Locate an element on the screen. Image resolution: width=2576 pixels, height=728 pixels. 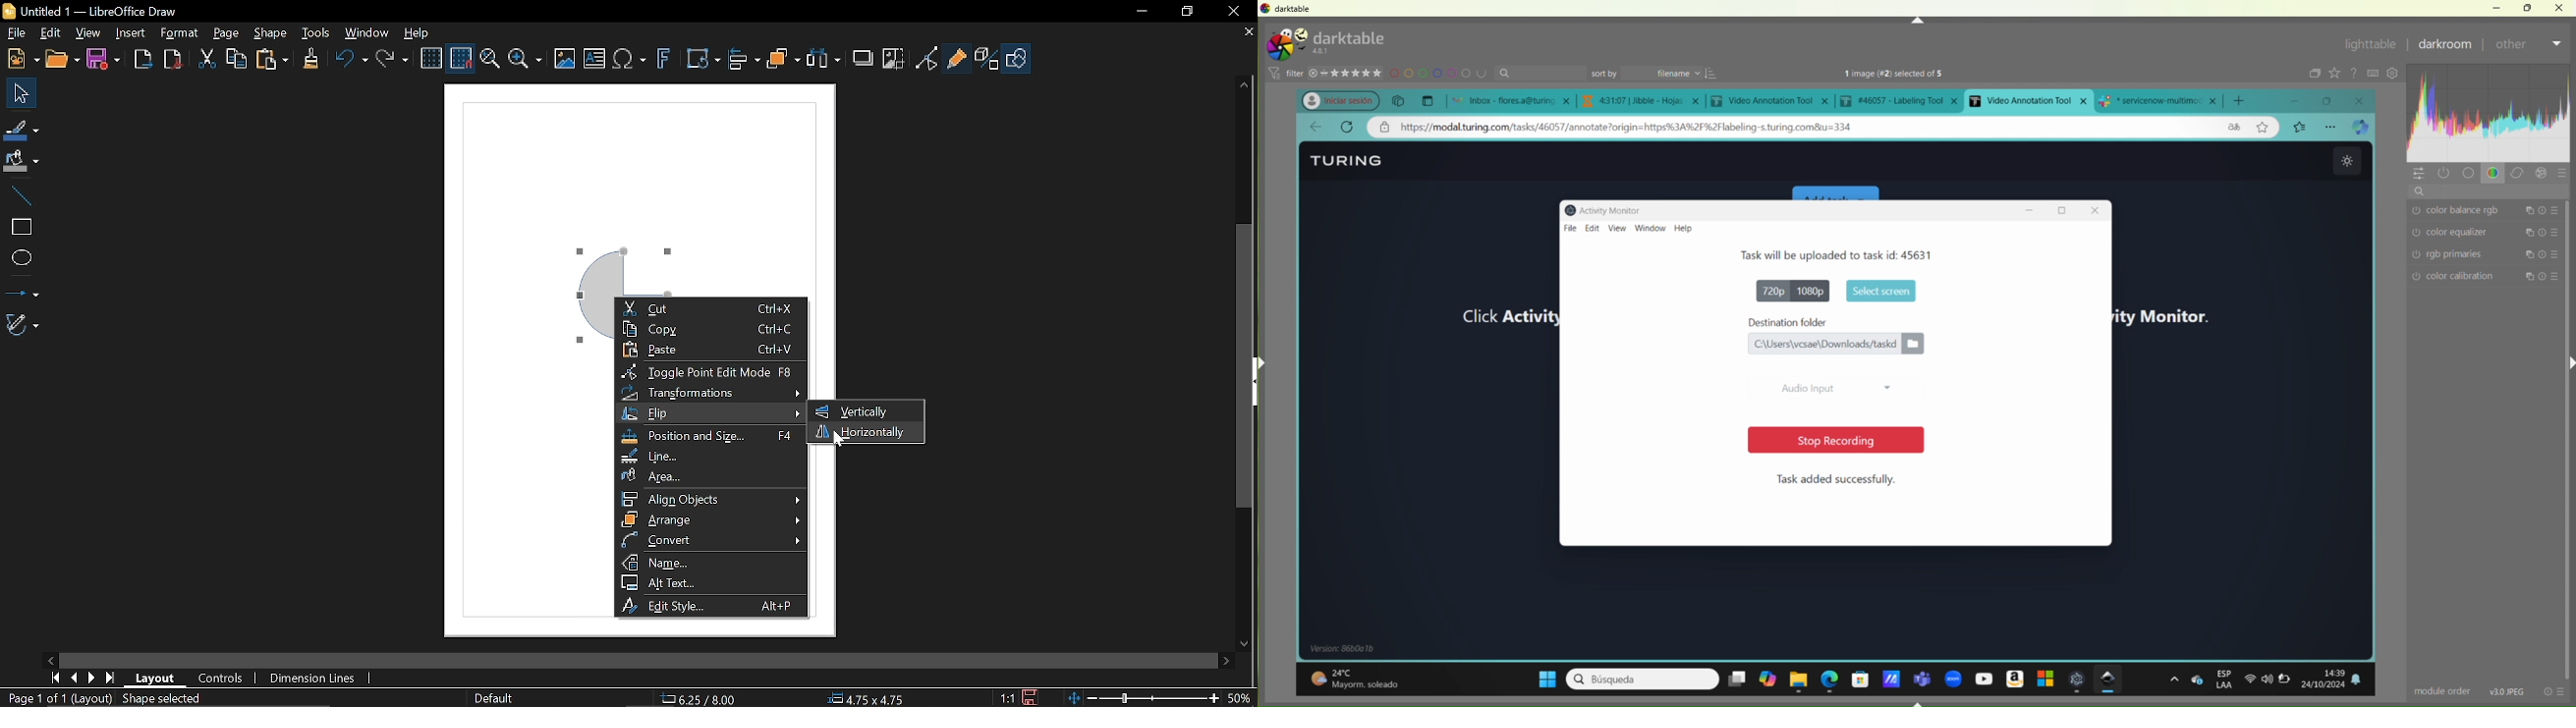
Close window is located at coordinates (1236, 12).